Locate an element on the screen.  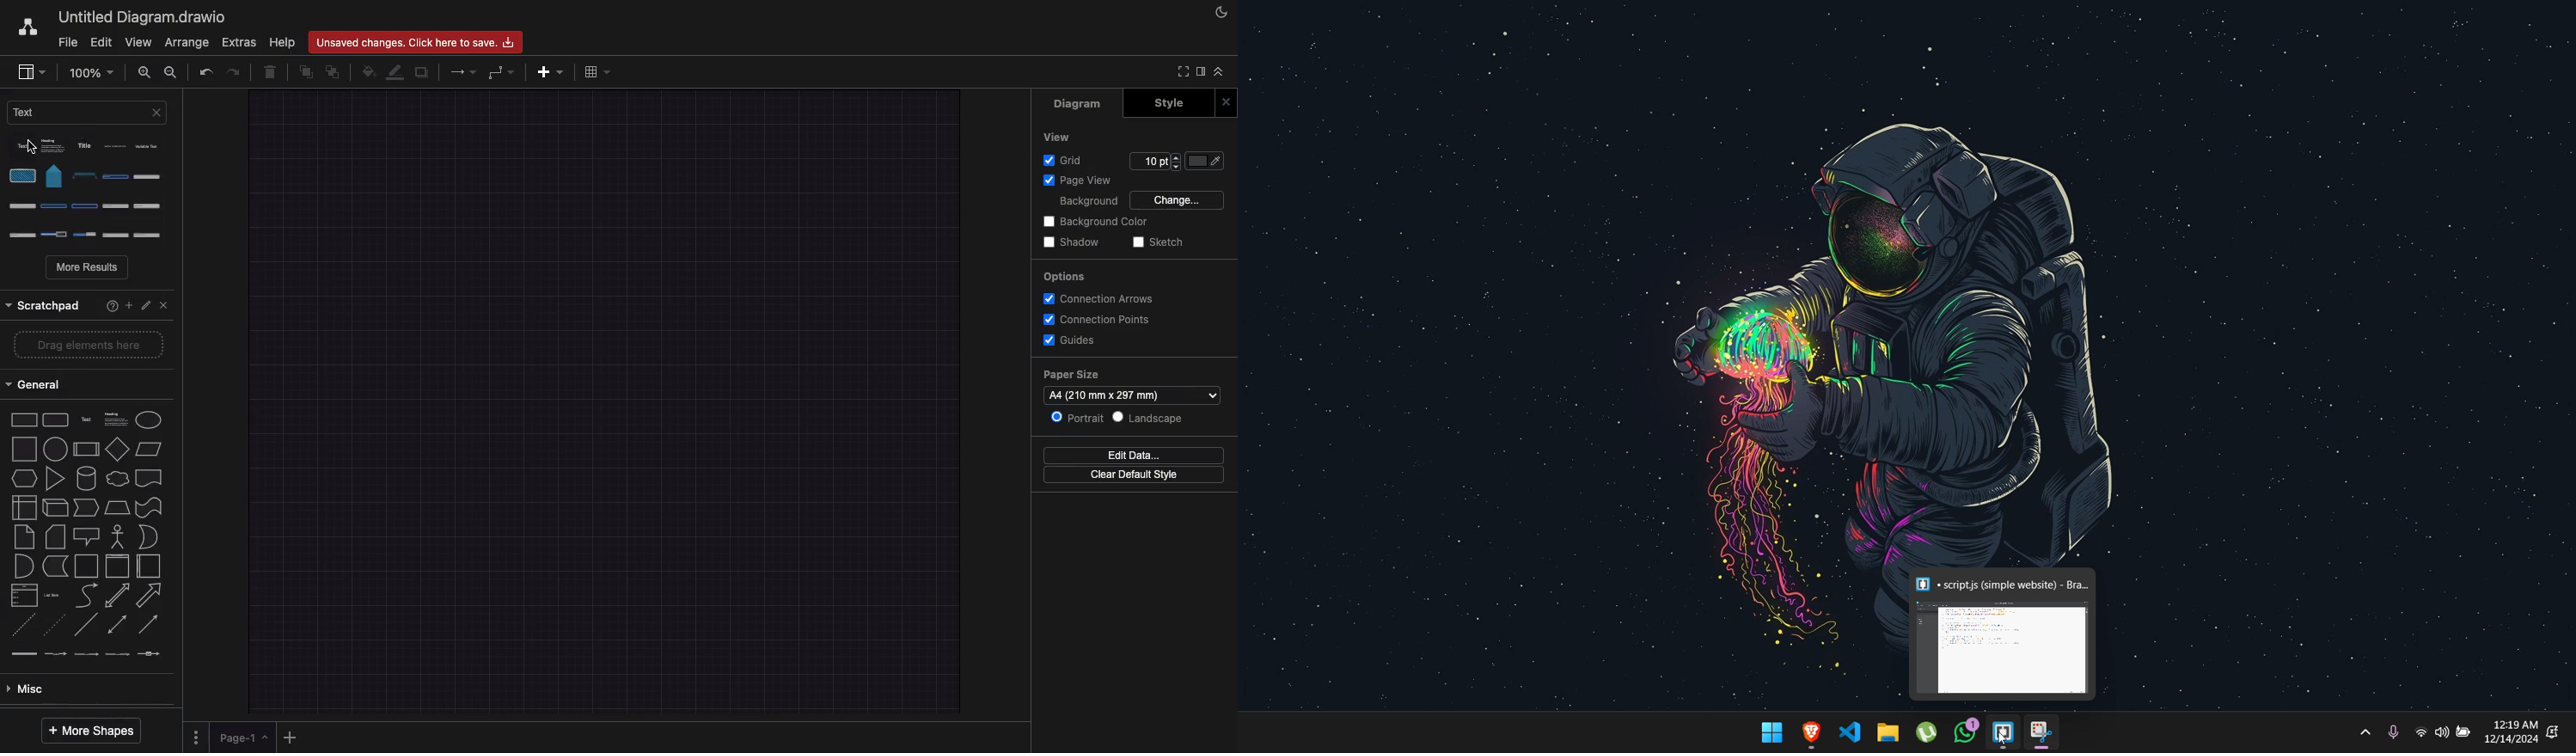
Drag elements here is located at coordinates (82, 346).